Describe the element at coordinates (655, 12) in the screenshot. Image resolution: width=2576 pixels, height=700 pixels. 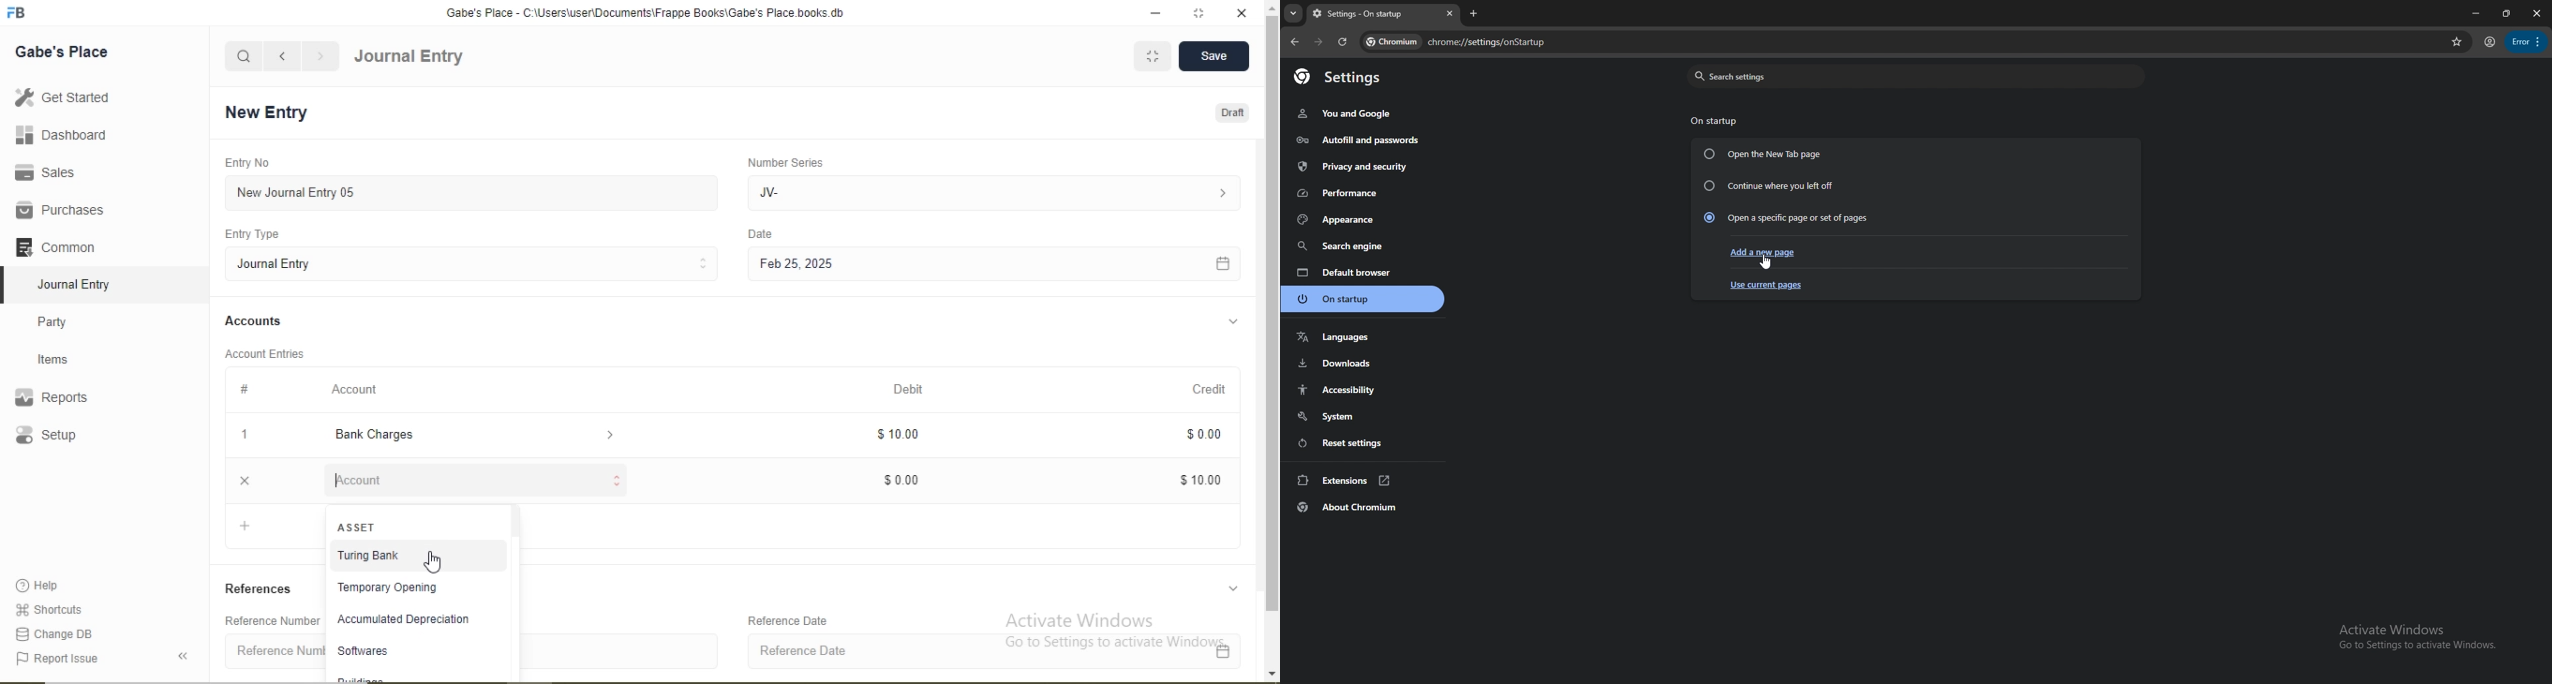
I see `Gabe's Place - C:\Users\useriDocuments\Frappe Books\Gabe's Place books.db` at that location.